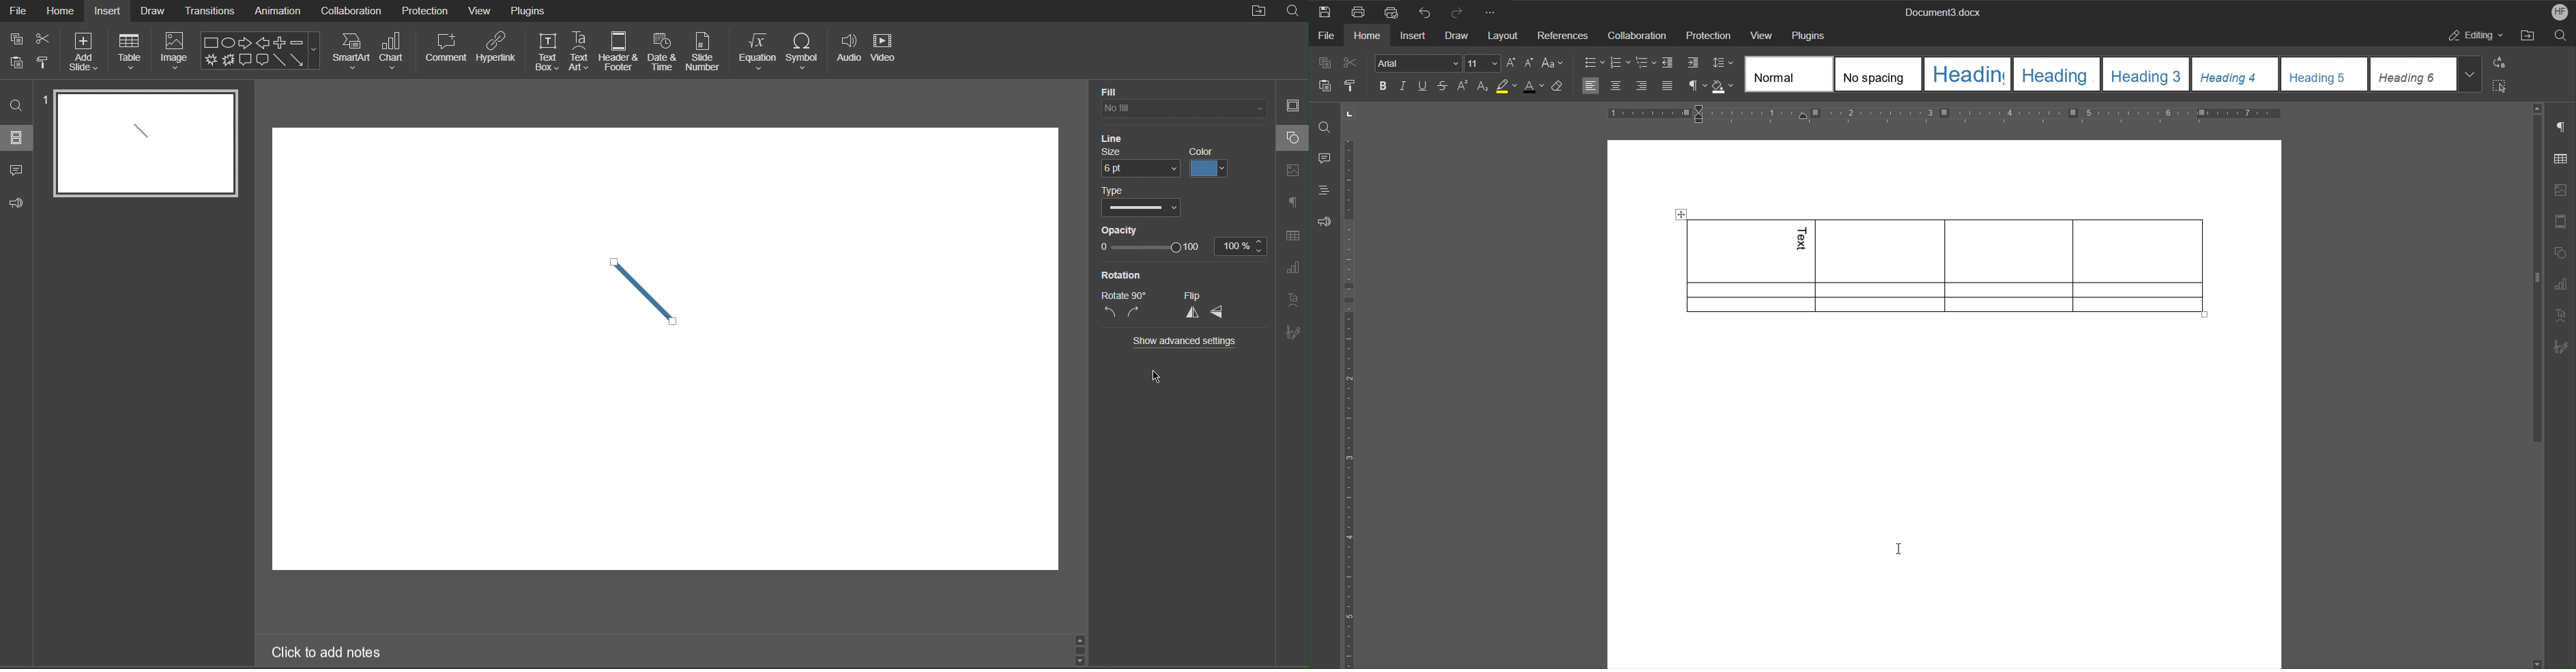 The width and height of the screenshot is (2576, 672). Describe the element at coordinates (17, 106) in the screenshot. I see `Search` at that location.